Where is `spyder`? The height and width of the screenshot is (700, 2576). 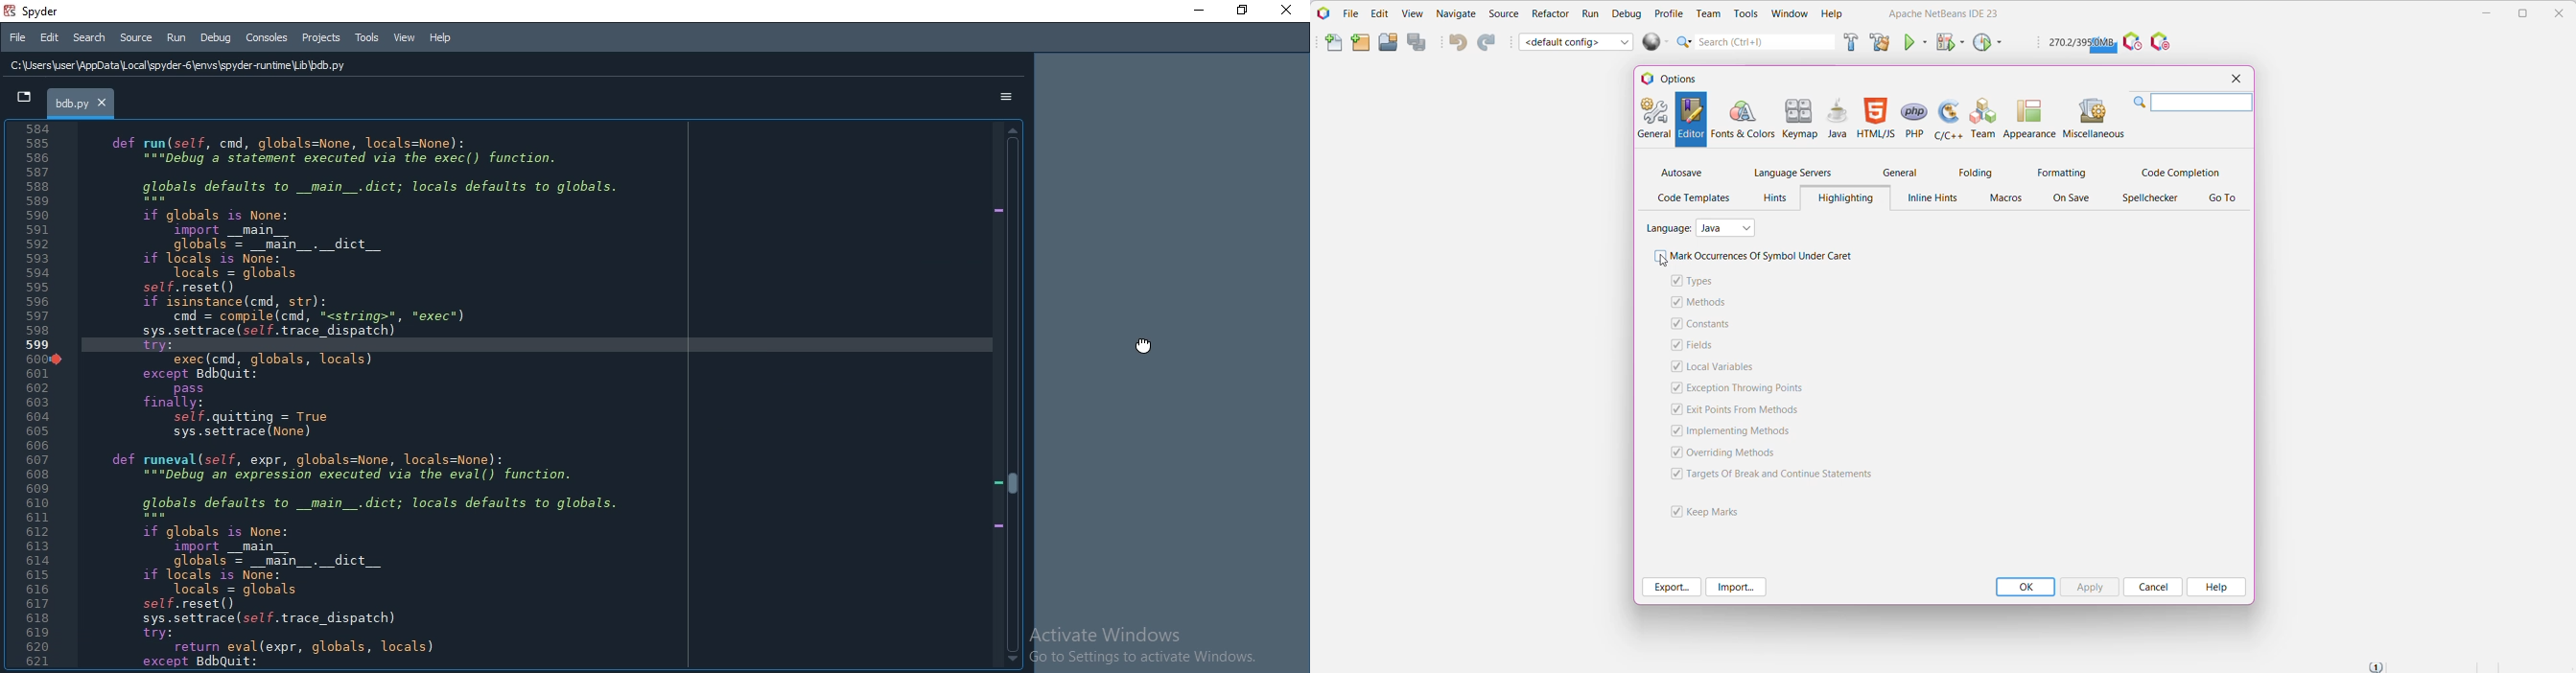 spyder is located at coordinates (44, 11).